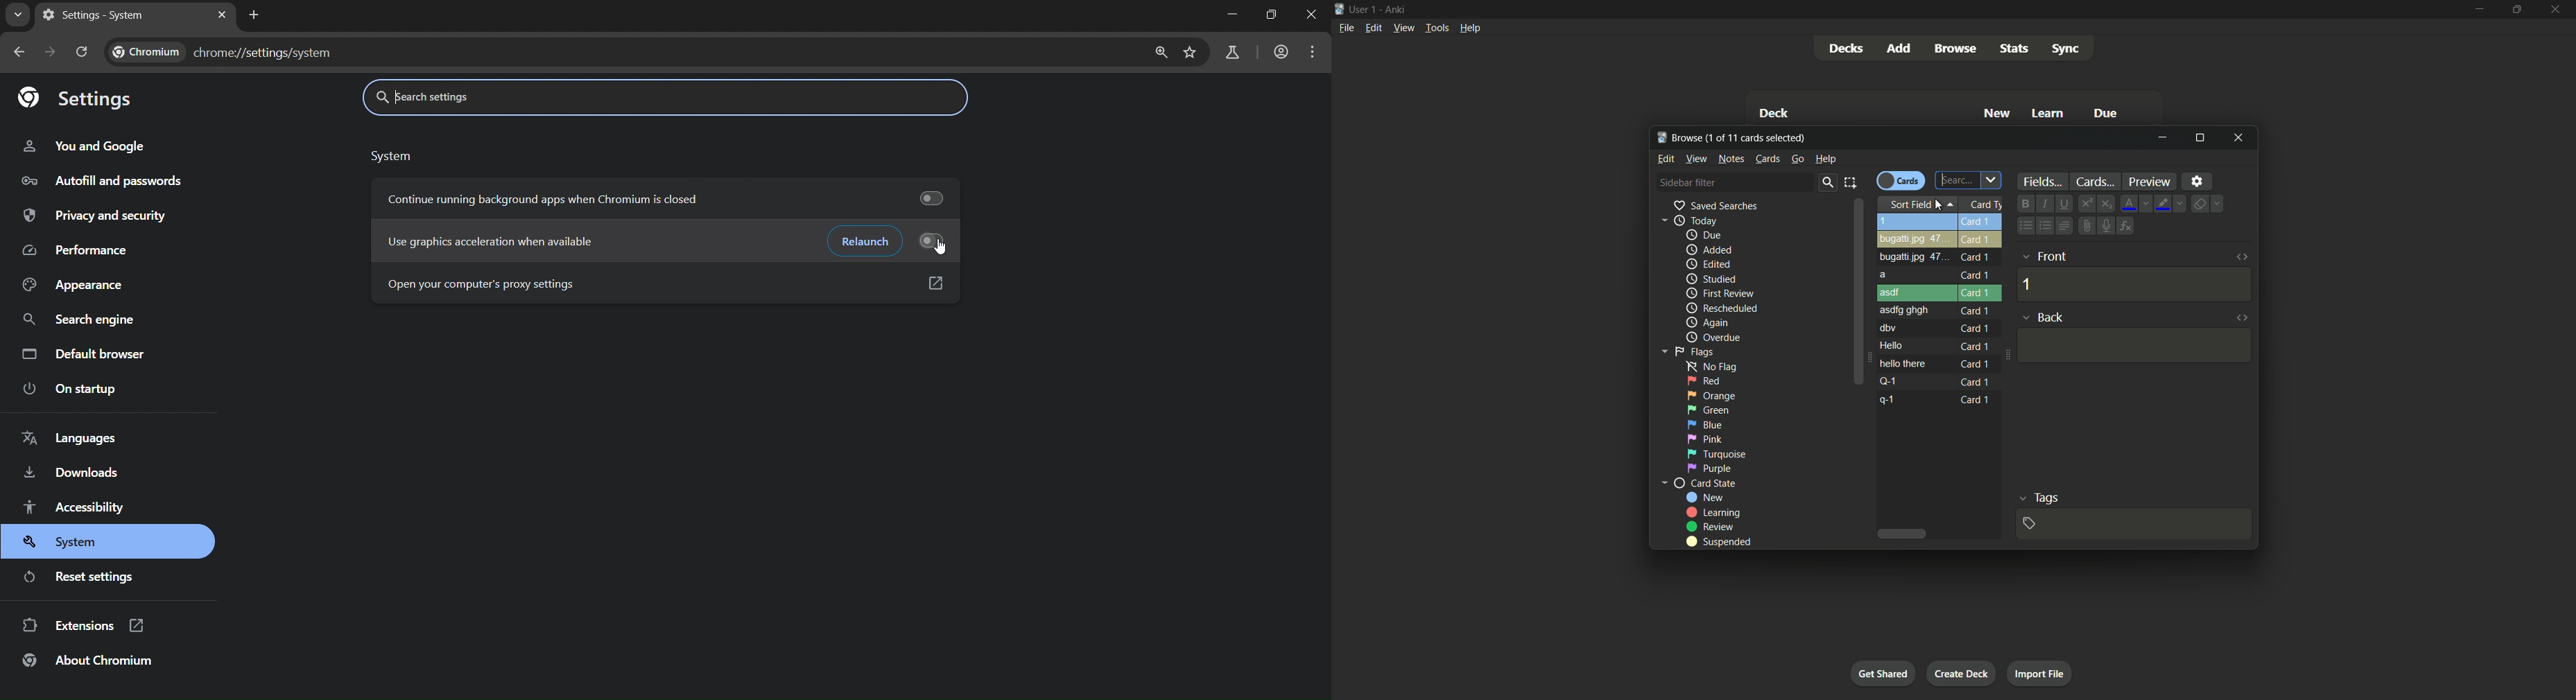 The image size is (2576, 700). What do you see at coordinates (1893, 292) in the screenshot?
I see `asdf` at bounding box center [1893, 292].